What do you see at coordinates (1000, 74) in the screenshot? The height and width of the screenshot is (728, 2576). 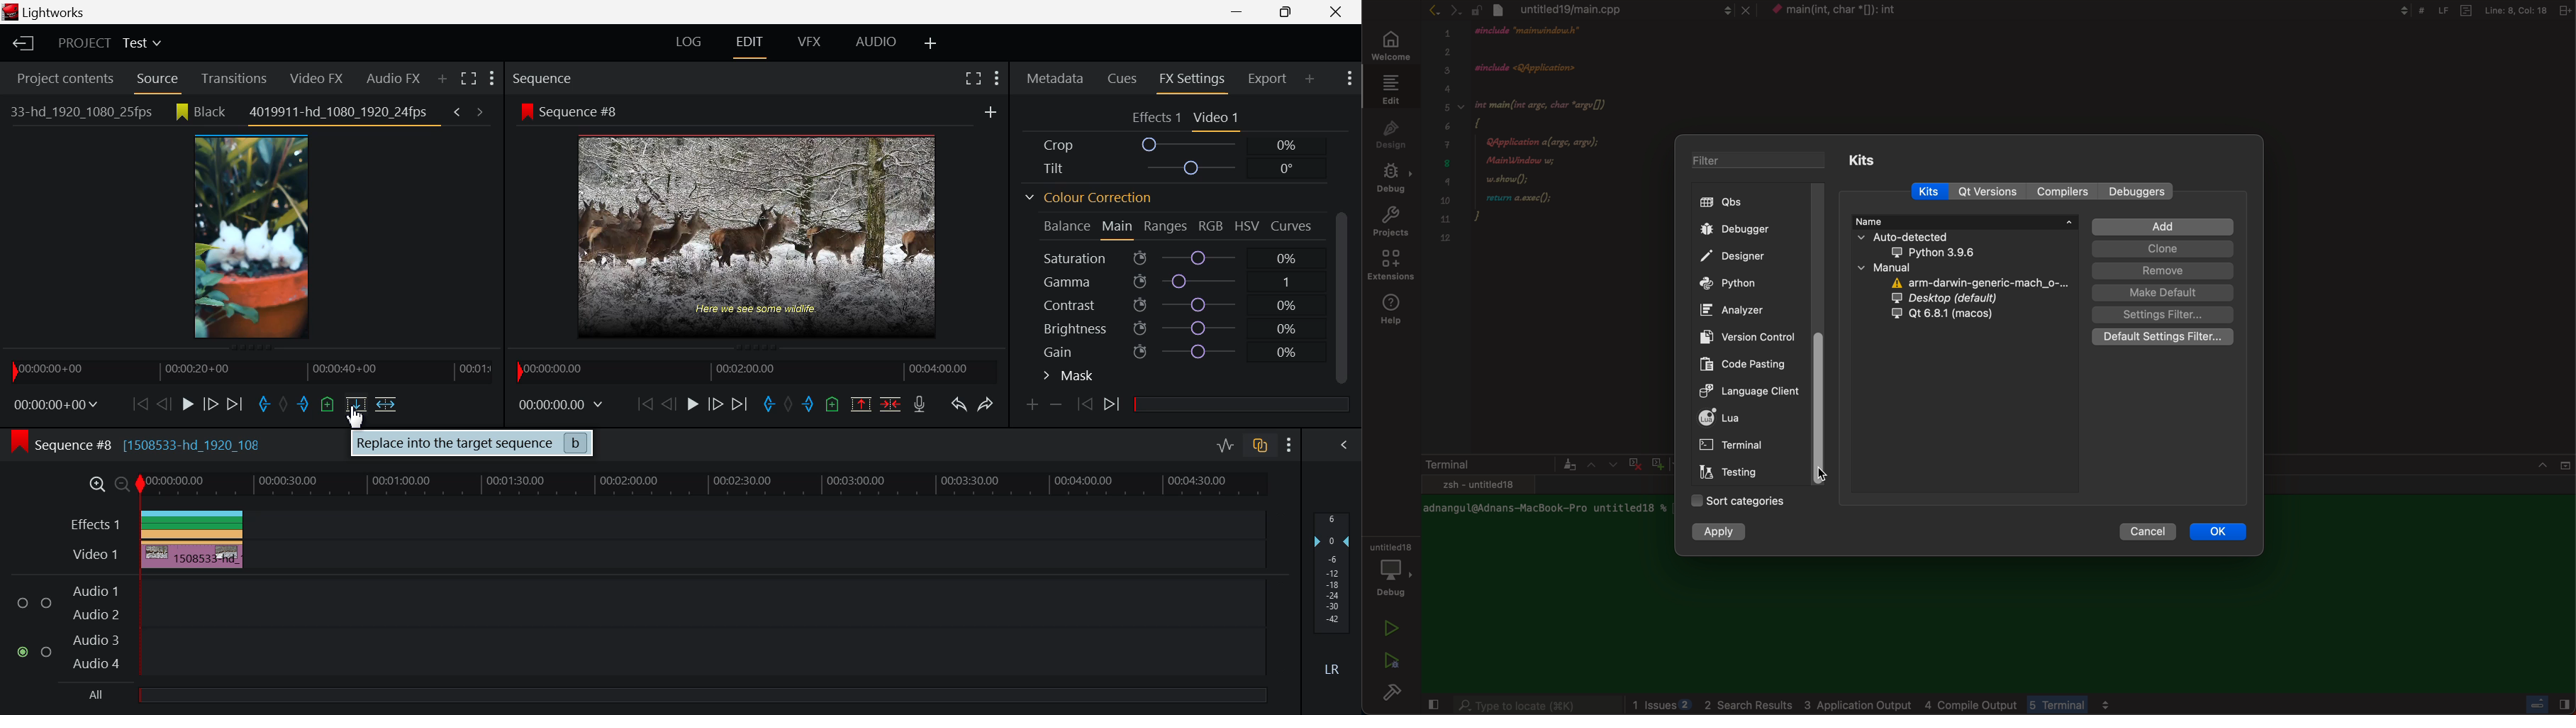 I see `Show Settings` at bounding box center [1000, 74].